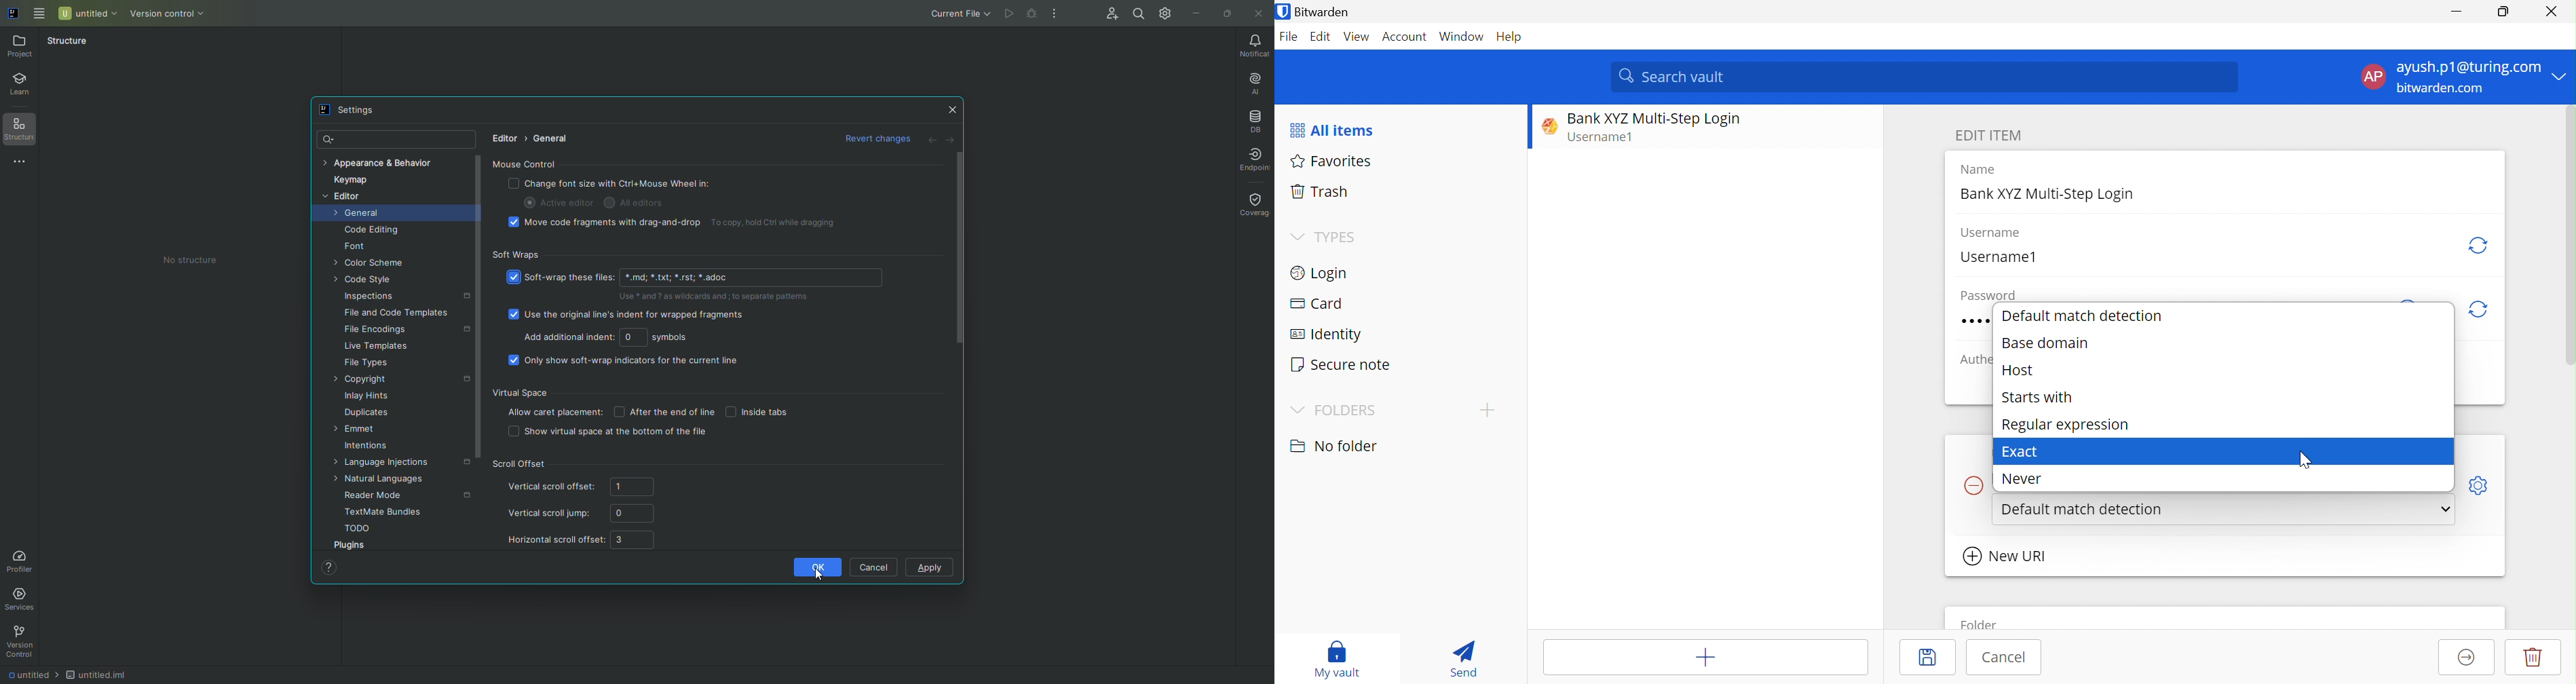 This screenshot has width=2576, height=700. What do you see at coordinates (2049, 194) in the screenshot?
I see `Bank XYZ Multi-Step Login` at bounding box center [2049, 194].